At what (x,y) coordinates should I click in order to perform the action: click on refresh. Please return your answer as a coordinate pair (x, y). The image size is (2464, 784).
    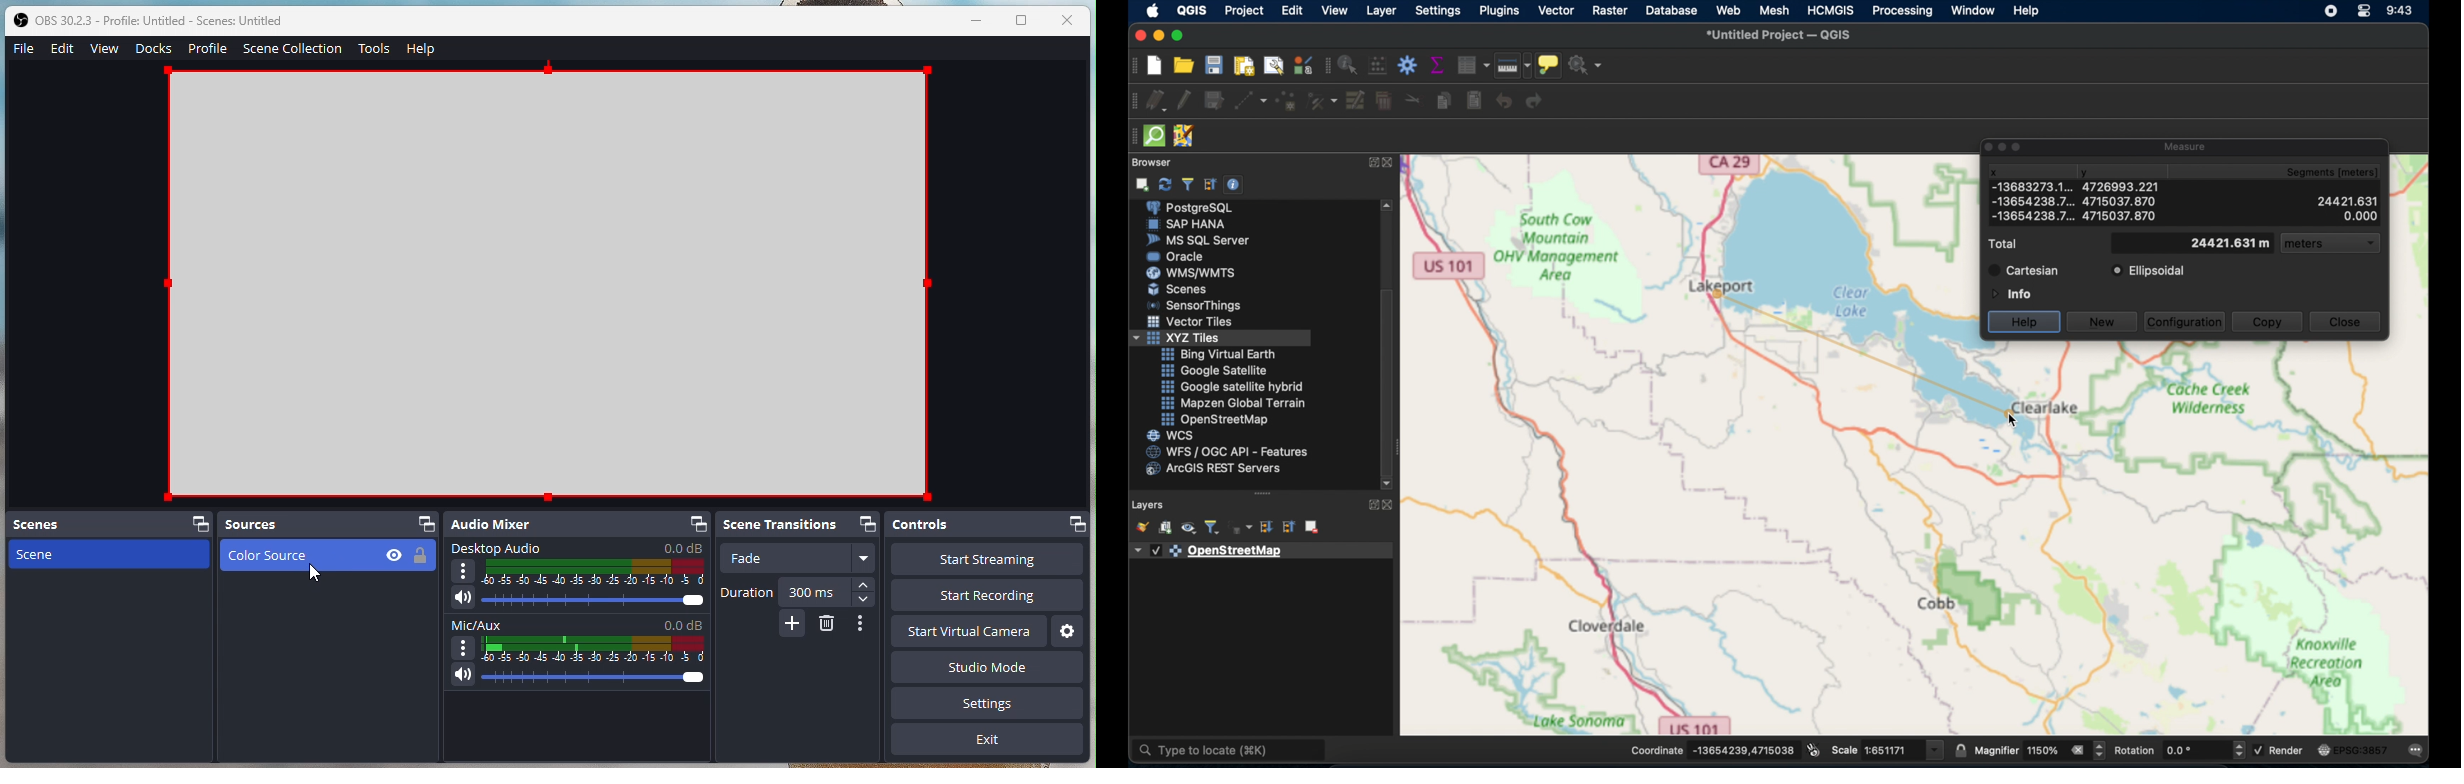
    Looking at the image, I should click on (1164, 185).